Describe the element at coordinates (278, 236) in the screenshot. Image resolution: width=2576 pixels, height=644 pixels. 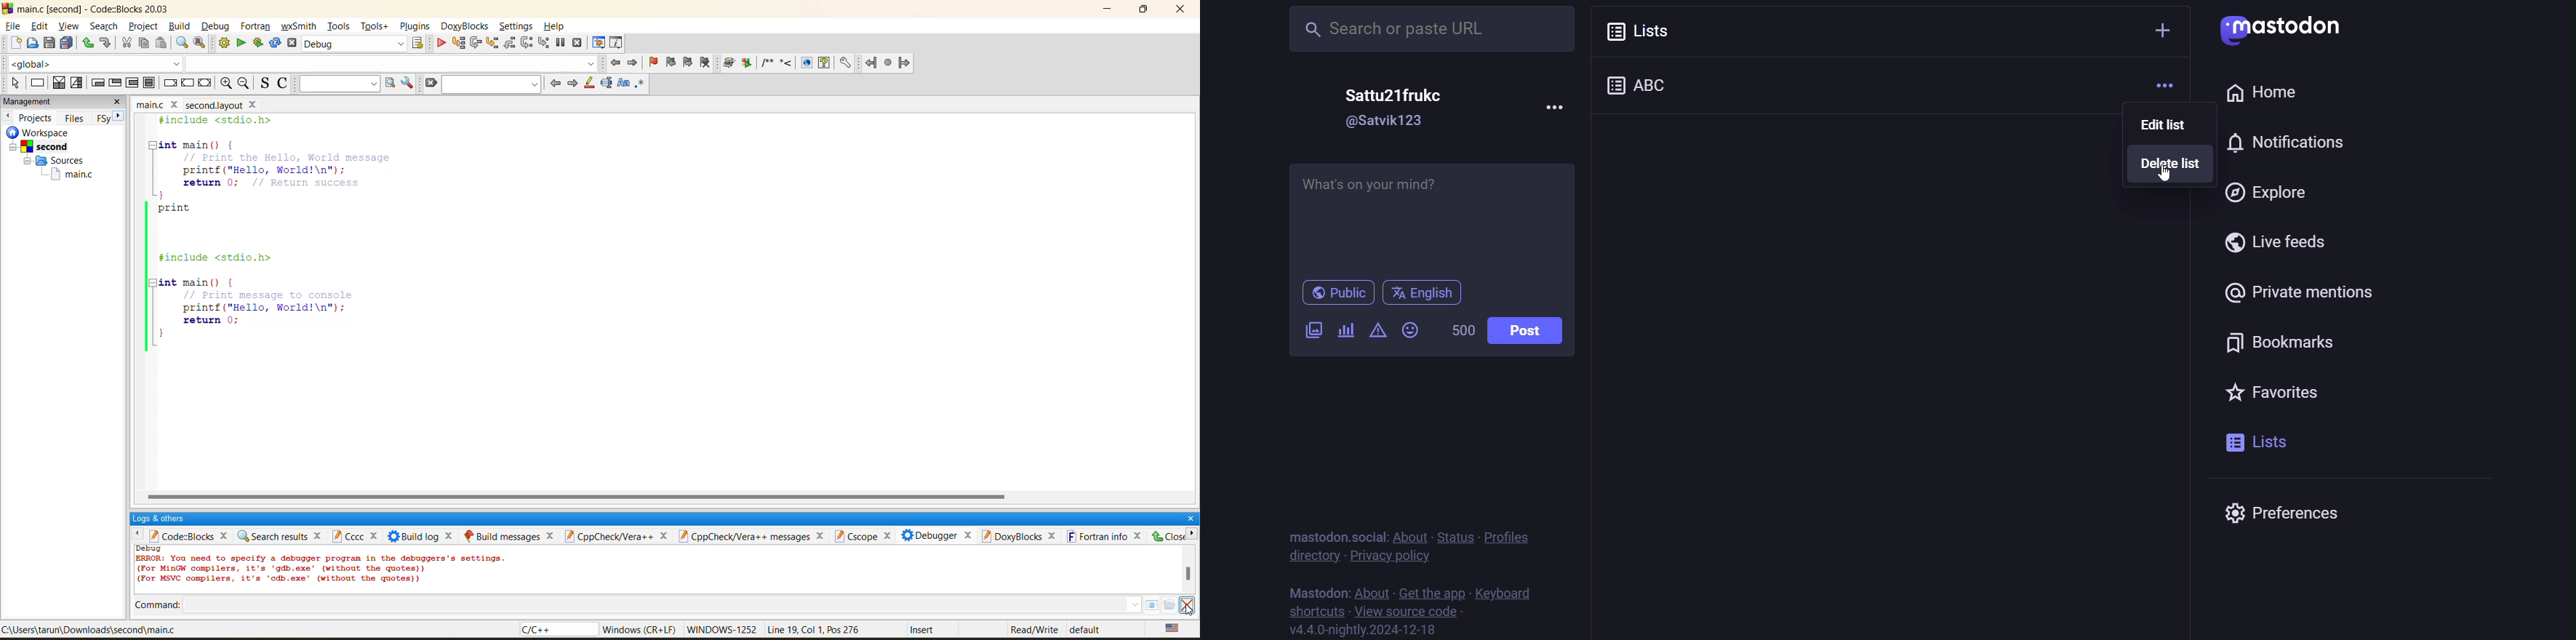
I see `code editor` at that location.